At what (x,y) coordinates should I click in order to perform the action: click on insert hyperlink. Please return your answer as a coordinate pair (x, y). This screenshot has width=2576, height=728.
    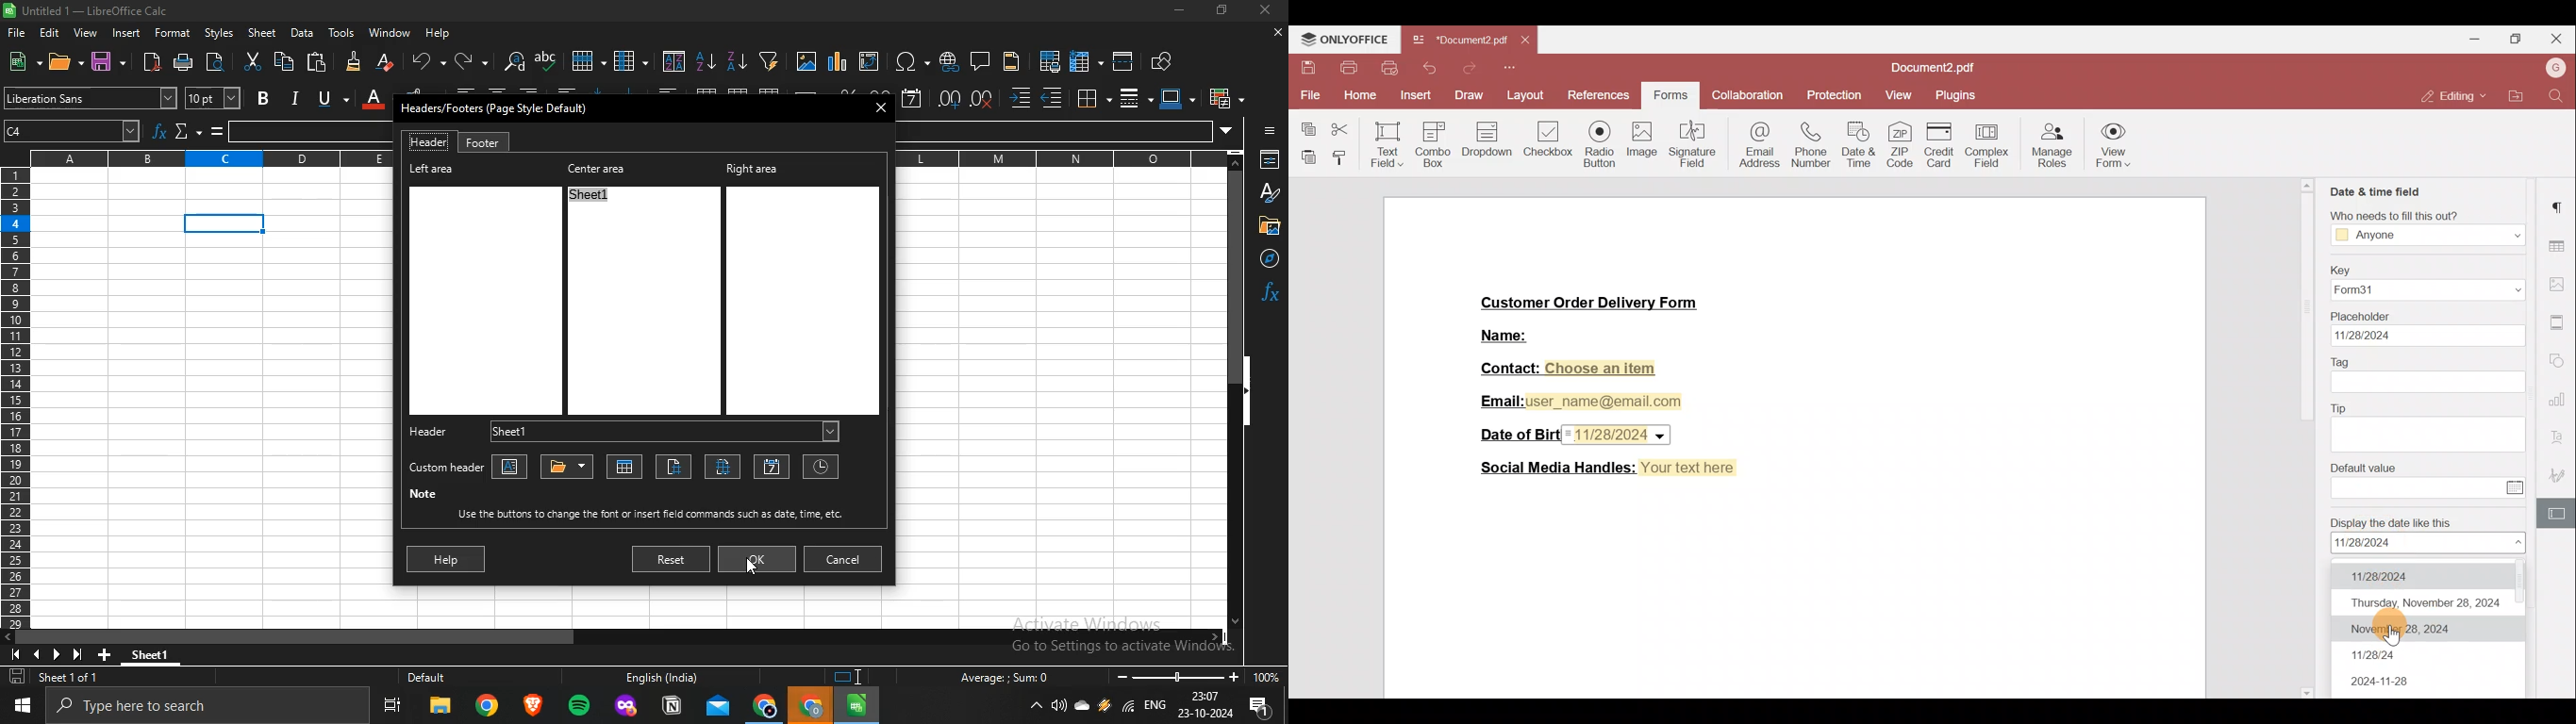
    Looking at the image, I should click on (948, 61).